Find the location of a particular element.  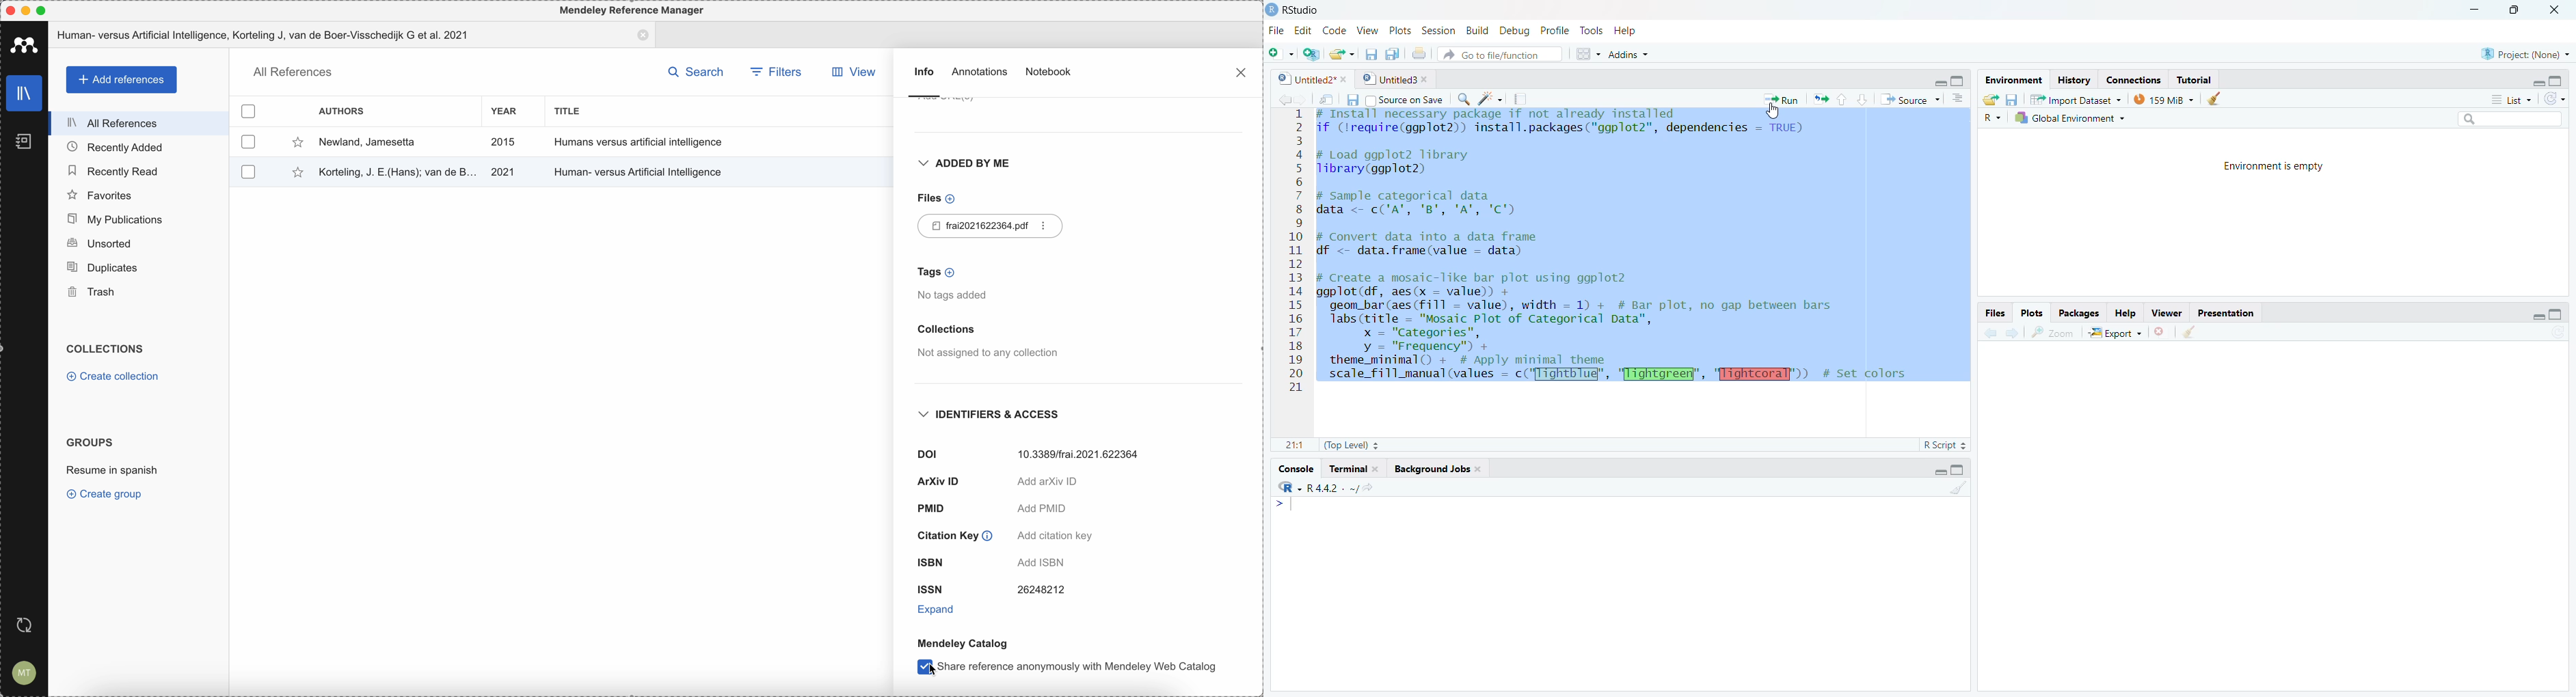

Files is located at coordinates (1995, 314).